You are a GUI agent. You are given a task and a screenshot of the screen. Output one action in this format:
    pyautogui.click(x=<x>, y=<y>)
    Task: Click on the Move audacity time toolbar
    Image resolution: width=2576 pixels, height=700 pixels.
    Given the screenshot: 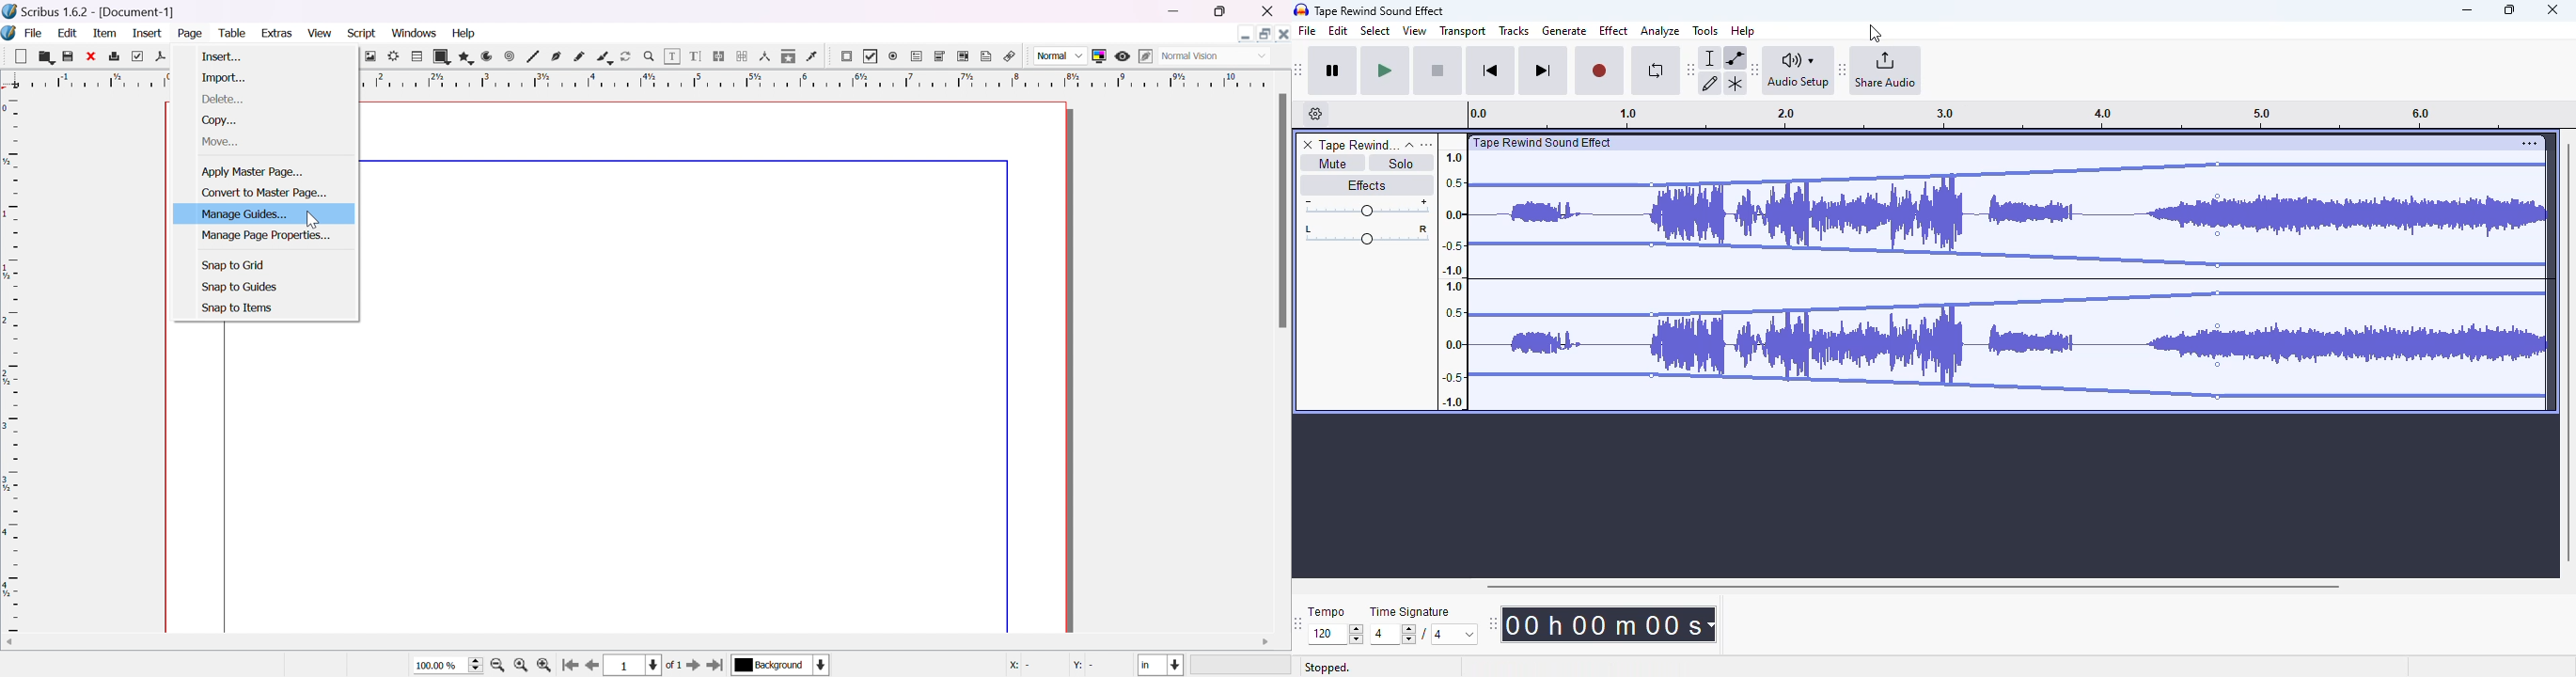 What is the action you would take?
    pyautogui.click(x=1492, y=623)
    